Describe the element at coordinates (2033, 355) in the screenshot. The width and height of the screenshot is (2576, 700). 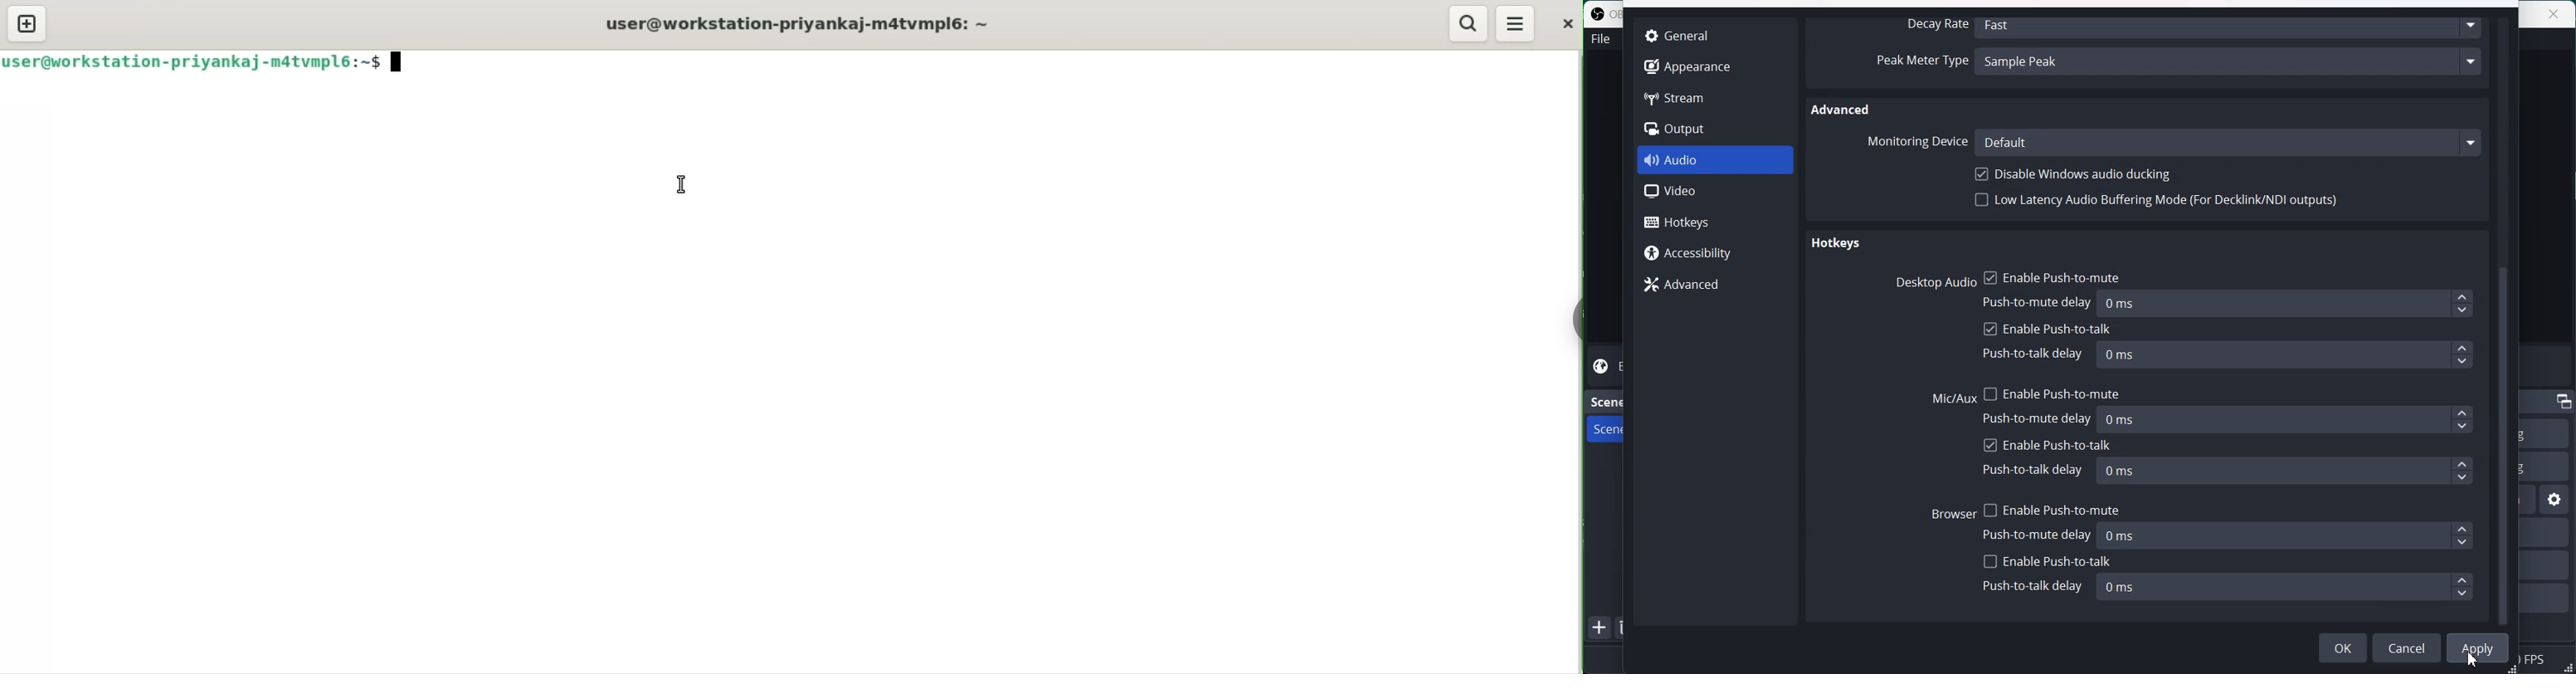
I see `Push-to-talk delay` at that location.